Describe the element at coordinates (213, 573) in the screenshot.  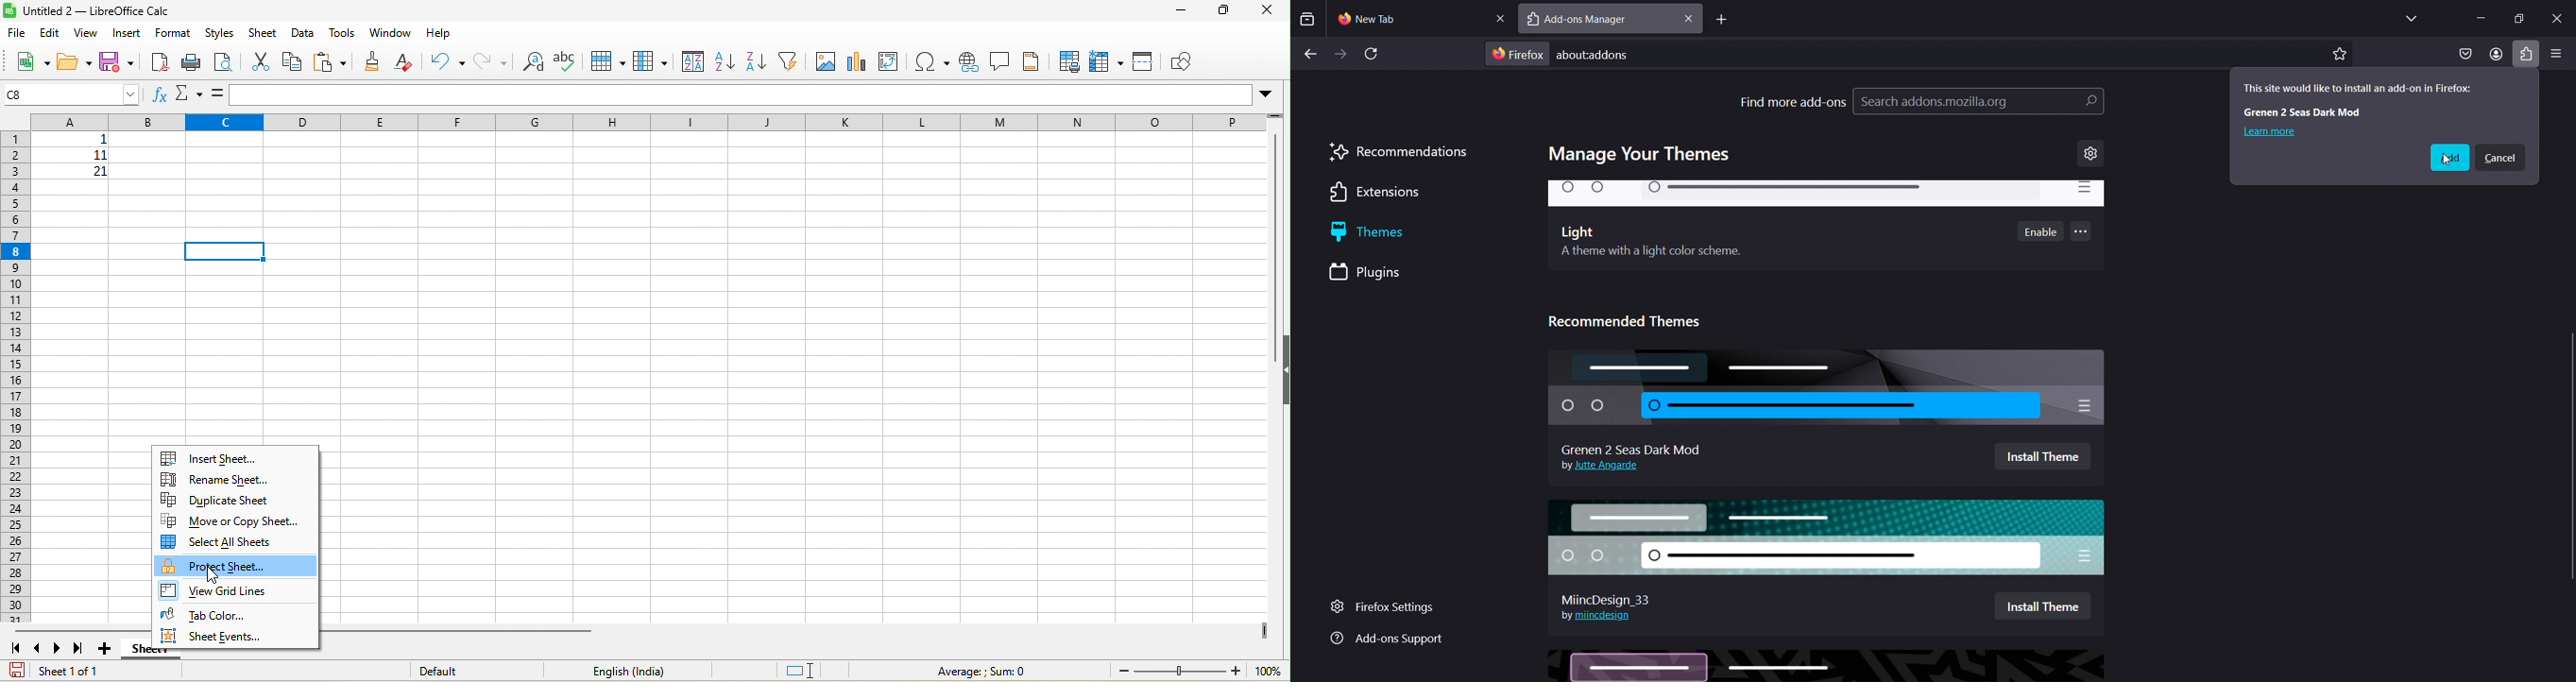
I see `cursor movement` at that location.